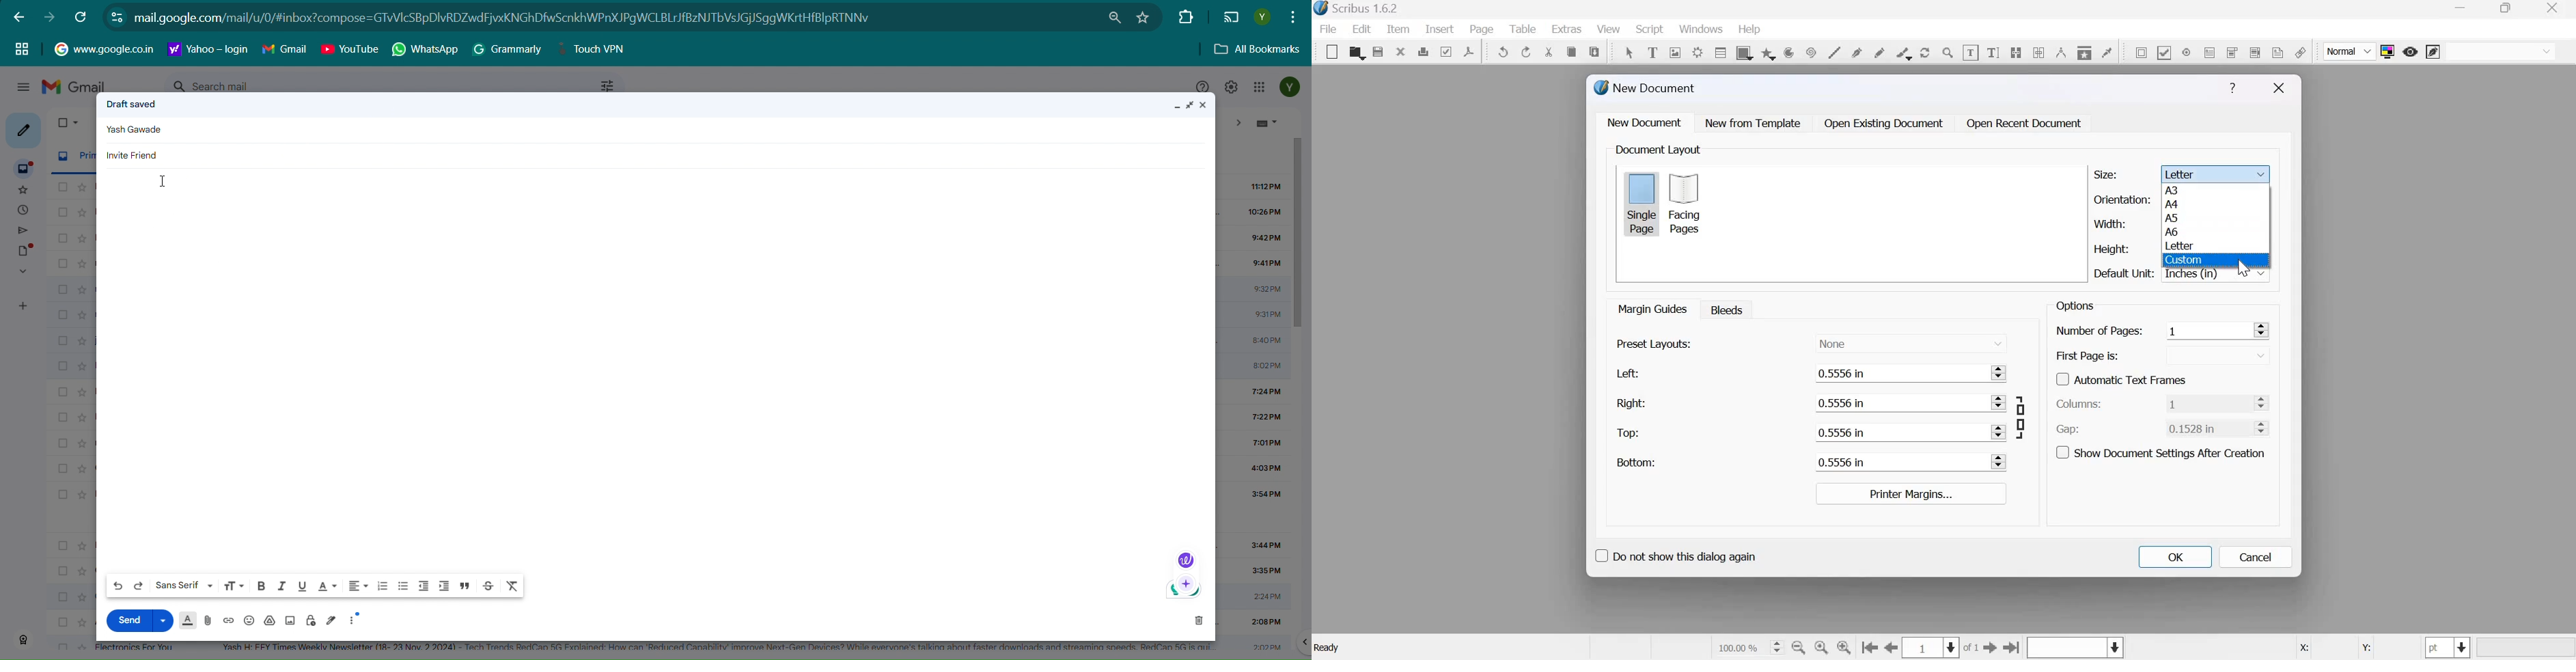 The image size is (2576, 672). I want to click on X:, so click(2303, 648).